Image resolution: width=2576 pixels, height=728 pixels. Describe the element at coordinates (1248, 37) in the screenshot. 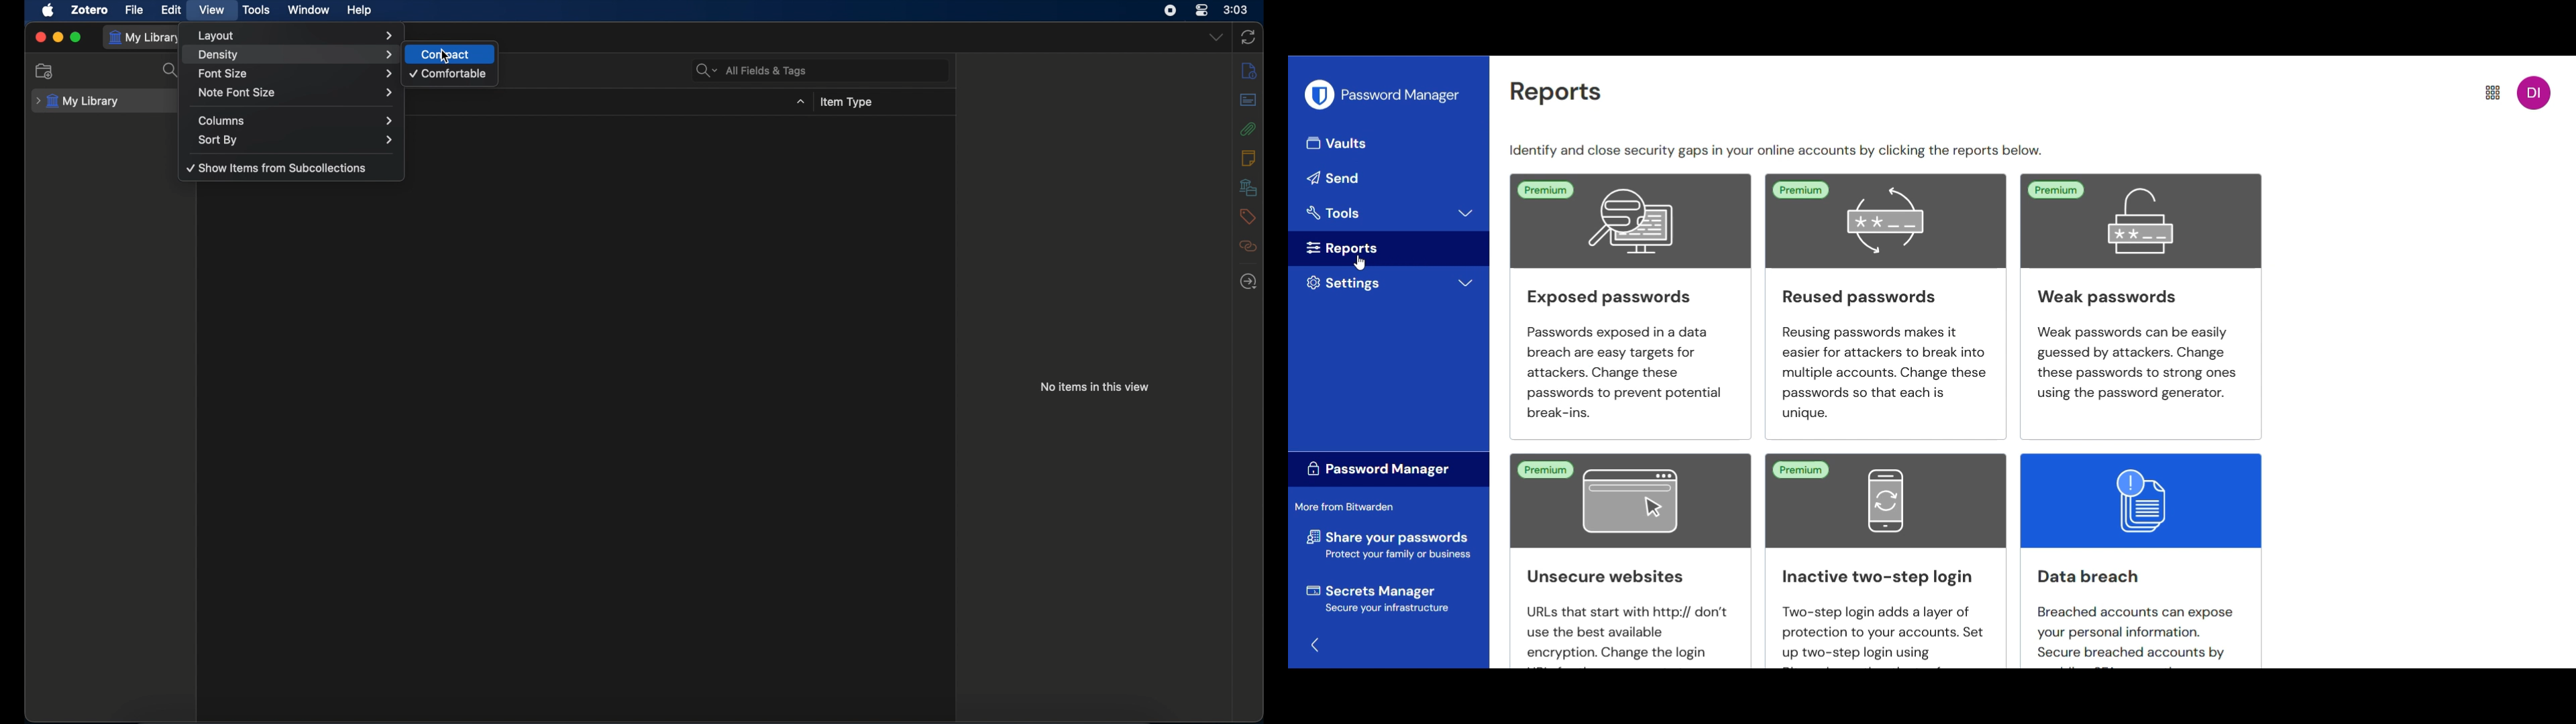

I see `sync` at that location.